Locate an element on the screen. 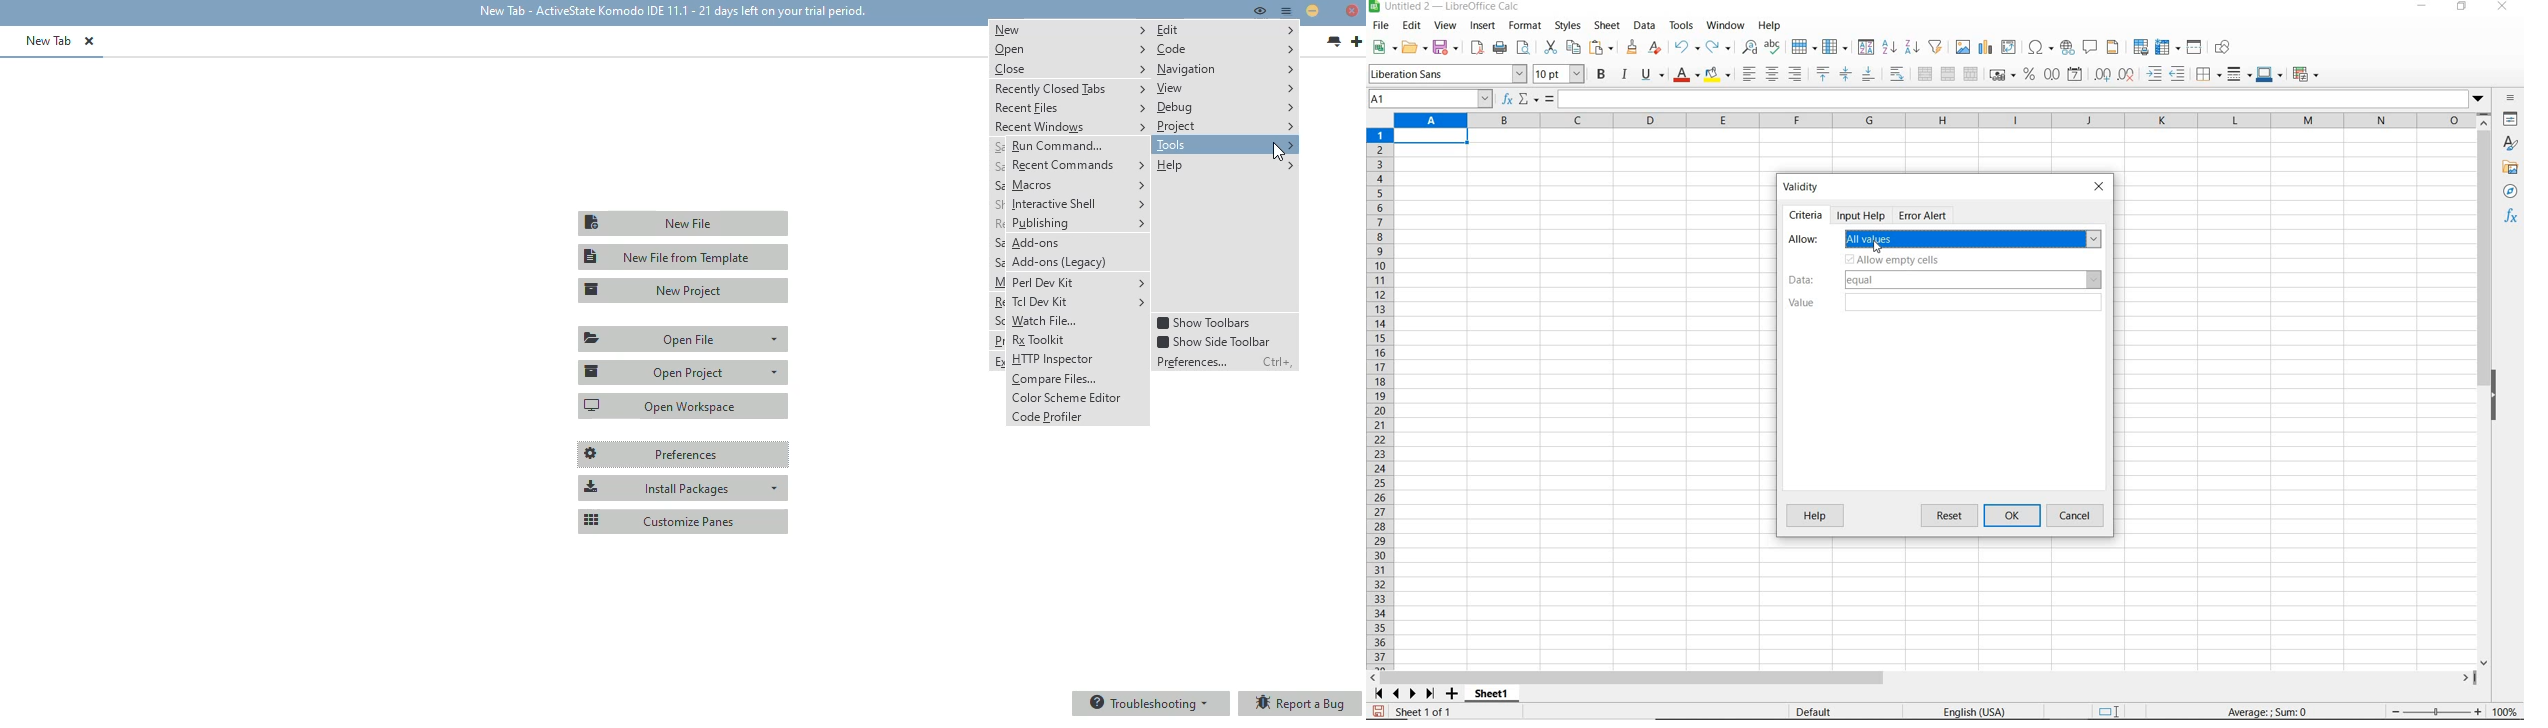  formula is located at coordinates (1549, 100).